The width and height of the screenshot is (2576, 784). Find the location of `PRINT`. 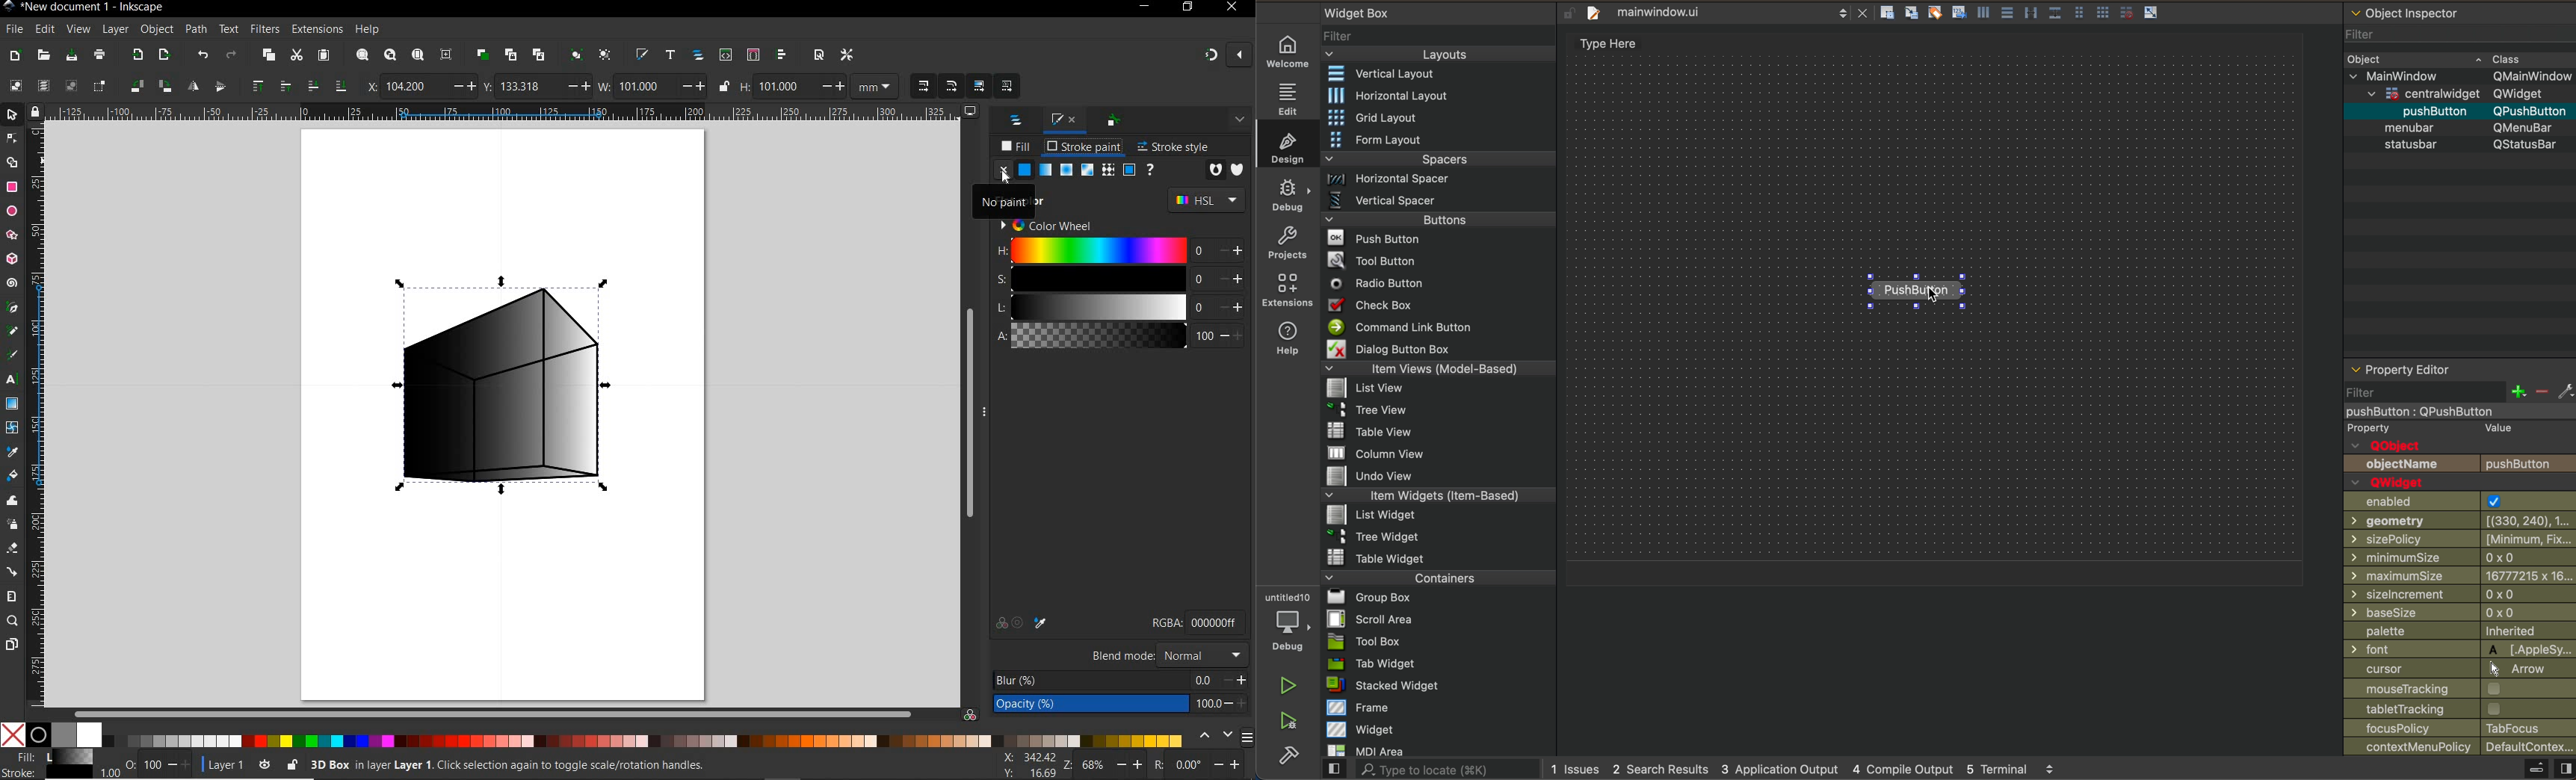

PRINT is located at coordinates (100, 54).